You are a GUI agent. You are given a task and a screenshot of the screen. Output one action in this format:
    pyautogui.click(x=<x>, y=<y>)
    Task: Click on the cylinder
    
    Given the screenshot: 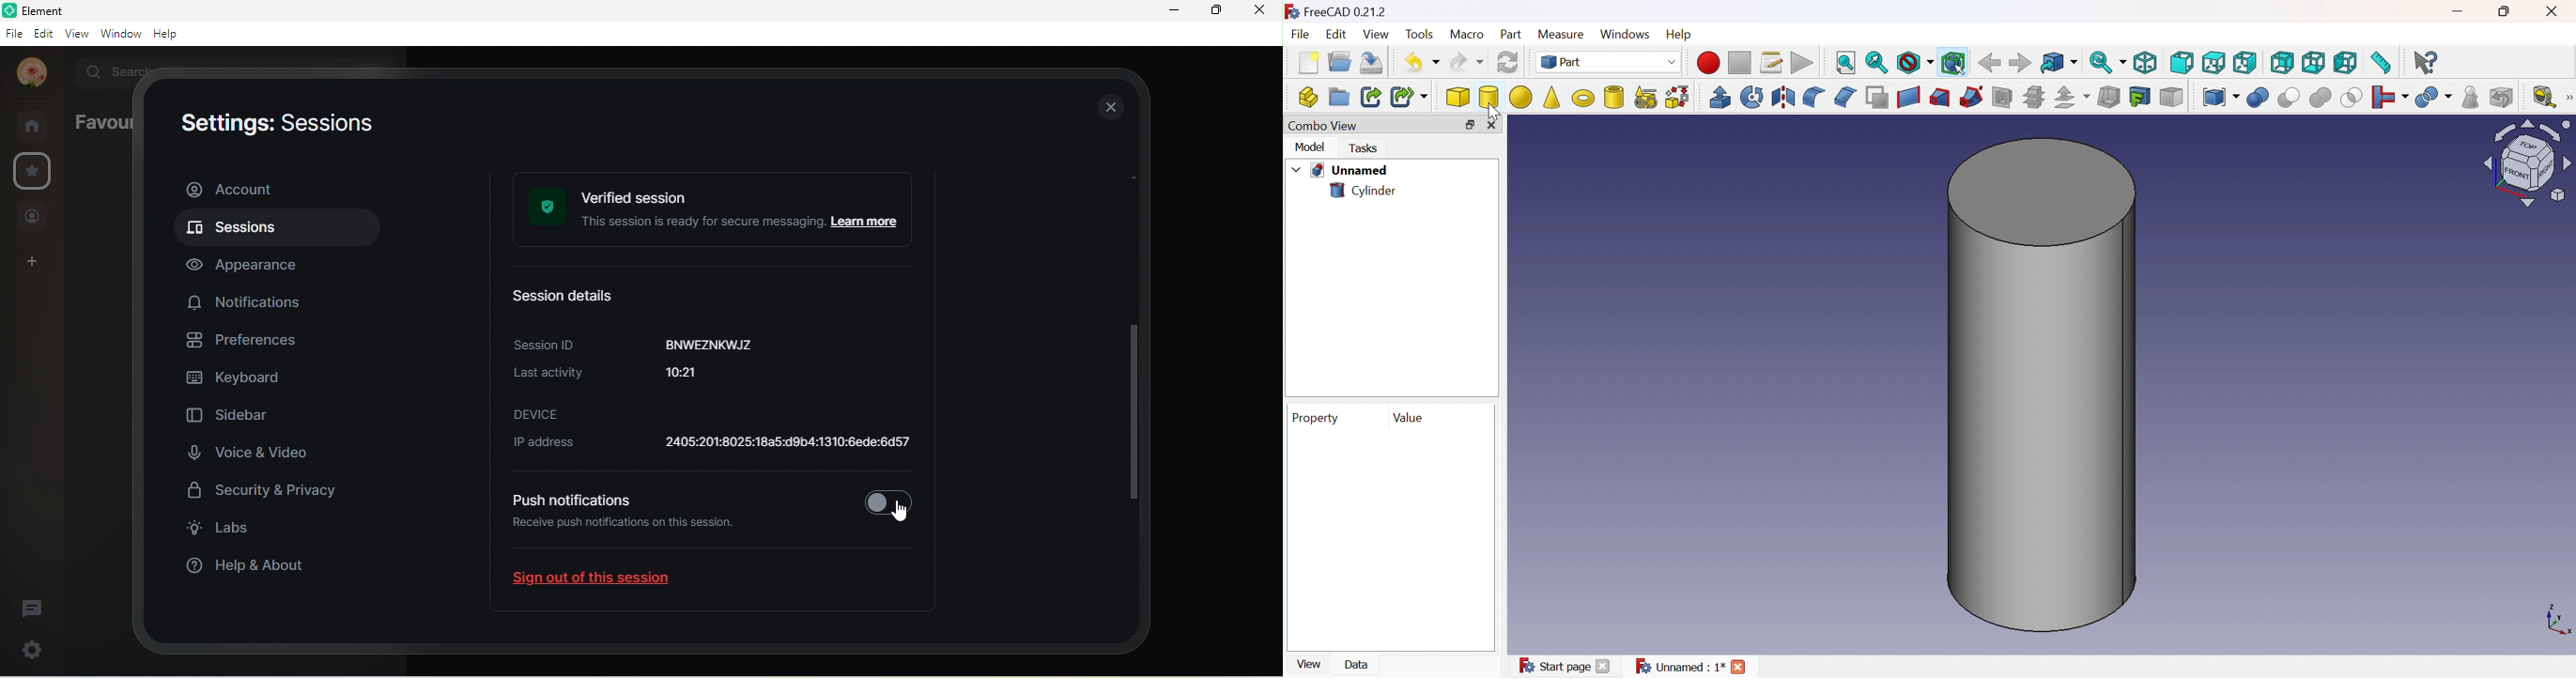 What is the action you would take?
    pyautogui.click(x=1362, y=192)
    